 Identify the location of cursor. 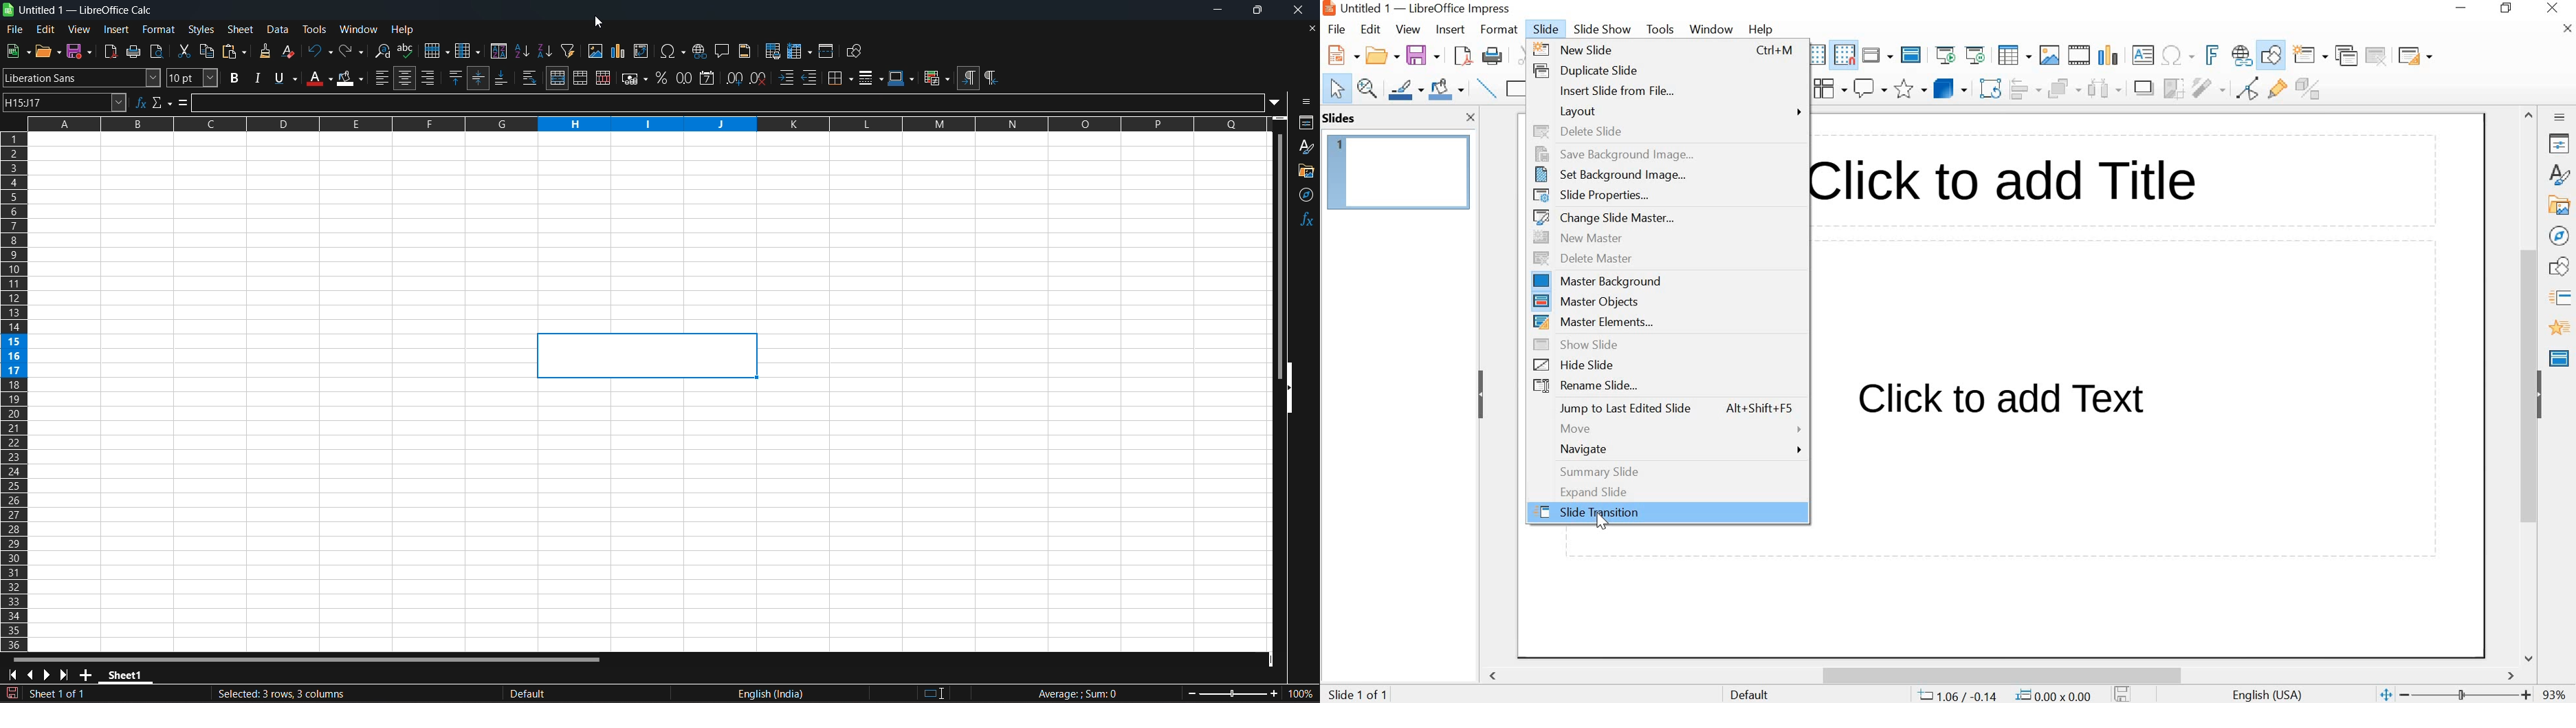
(601, 21).